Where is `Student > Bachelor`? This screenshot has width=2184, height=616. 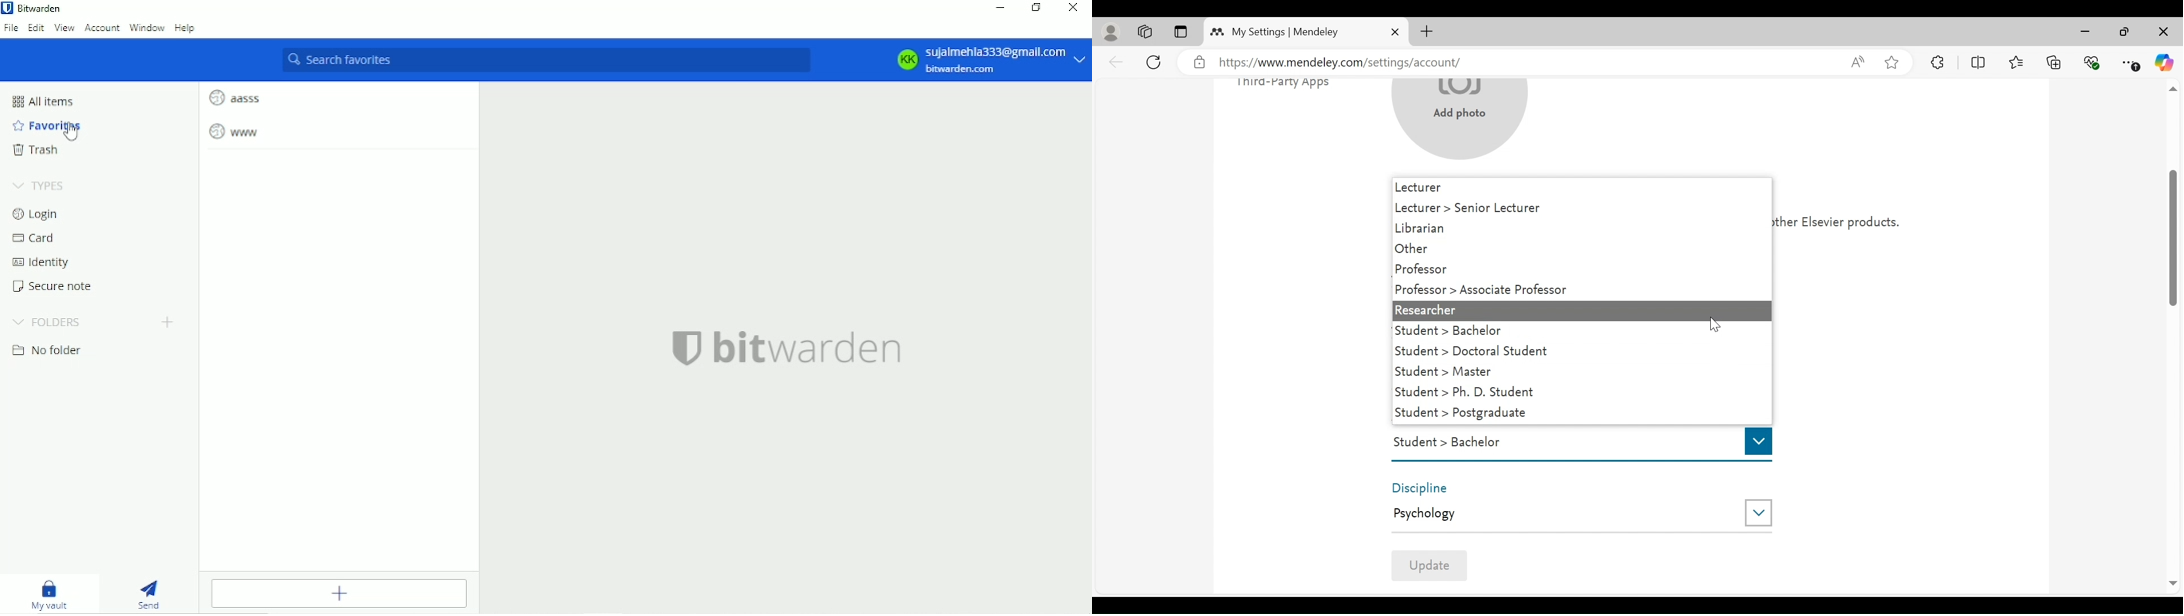 Student > Bachelor is located at coordinates (1580, 332).